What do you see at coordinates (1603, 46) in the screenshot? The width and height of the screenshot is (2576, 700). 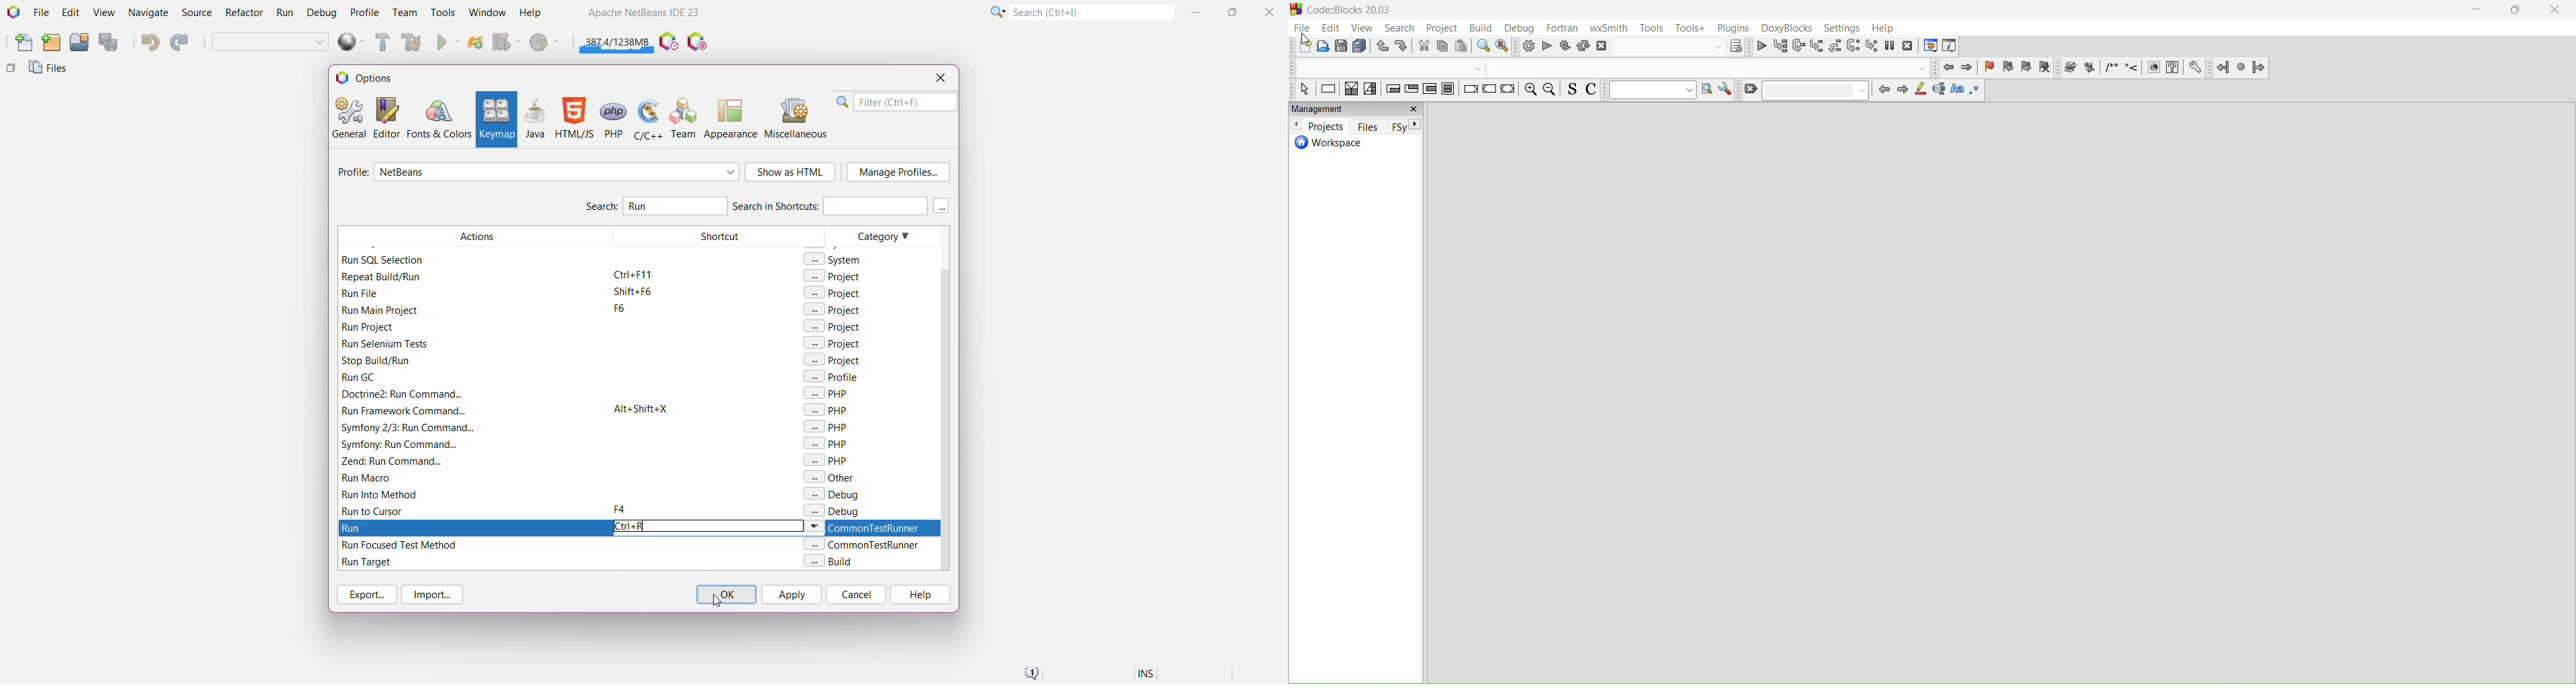 I see `abort` at bounding box center [1603, 46].